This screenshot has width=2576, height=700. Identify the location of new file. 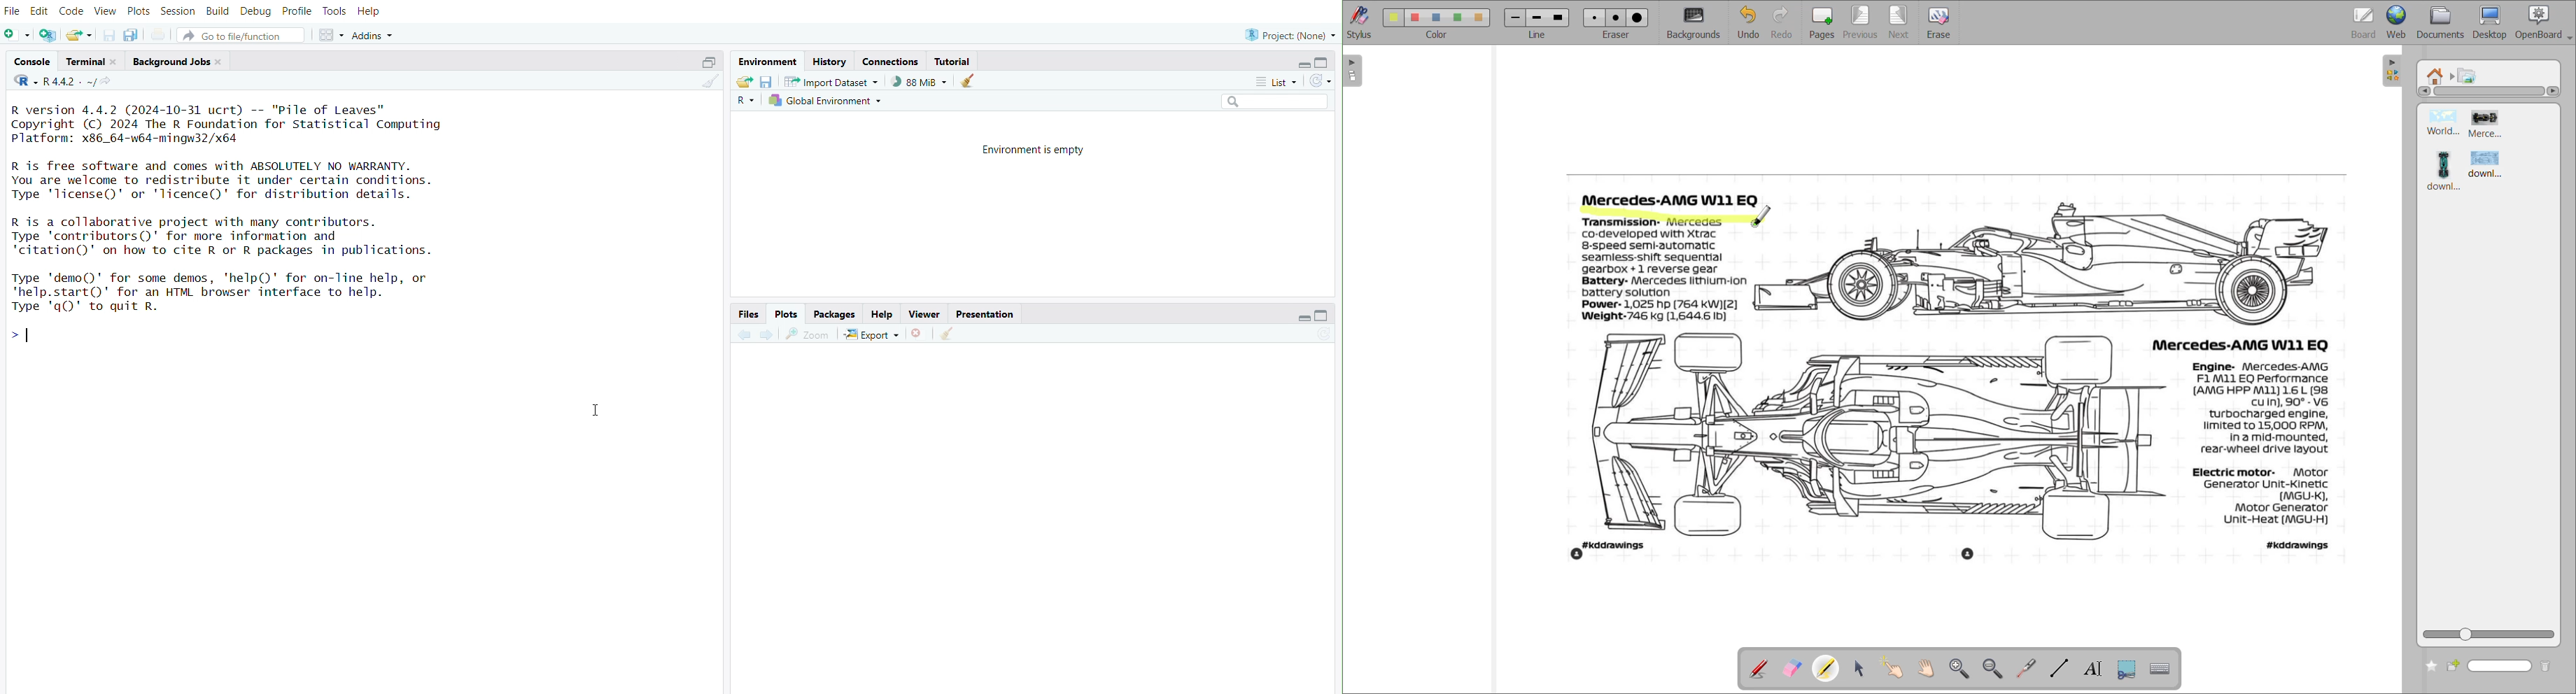
(17, 35).